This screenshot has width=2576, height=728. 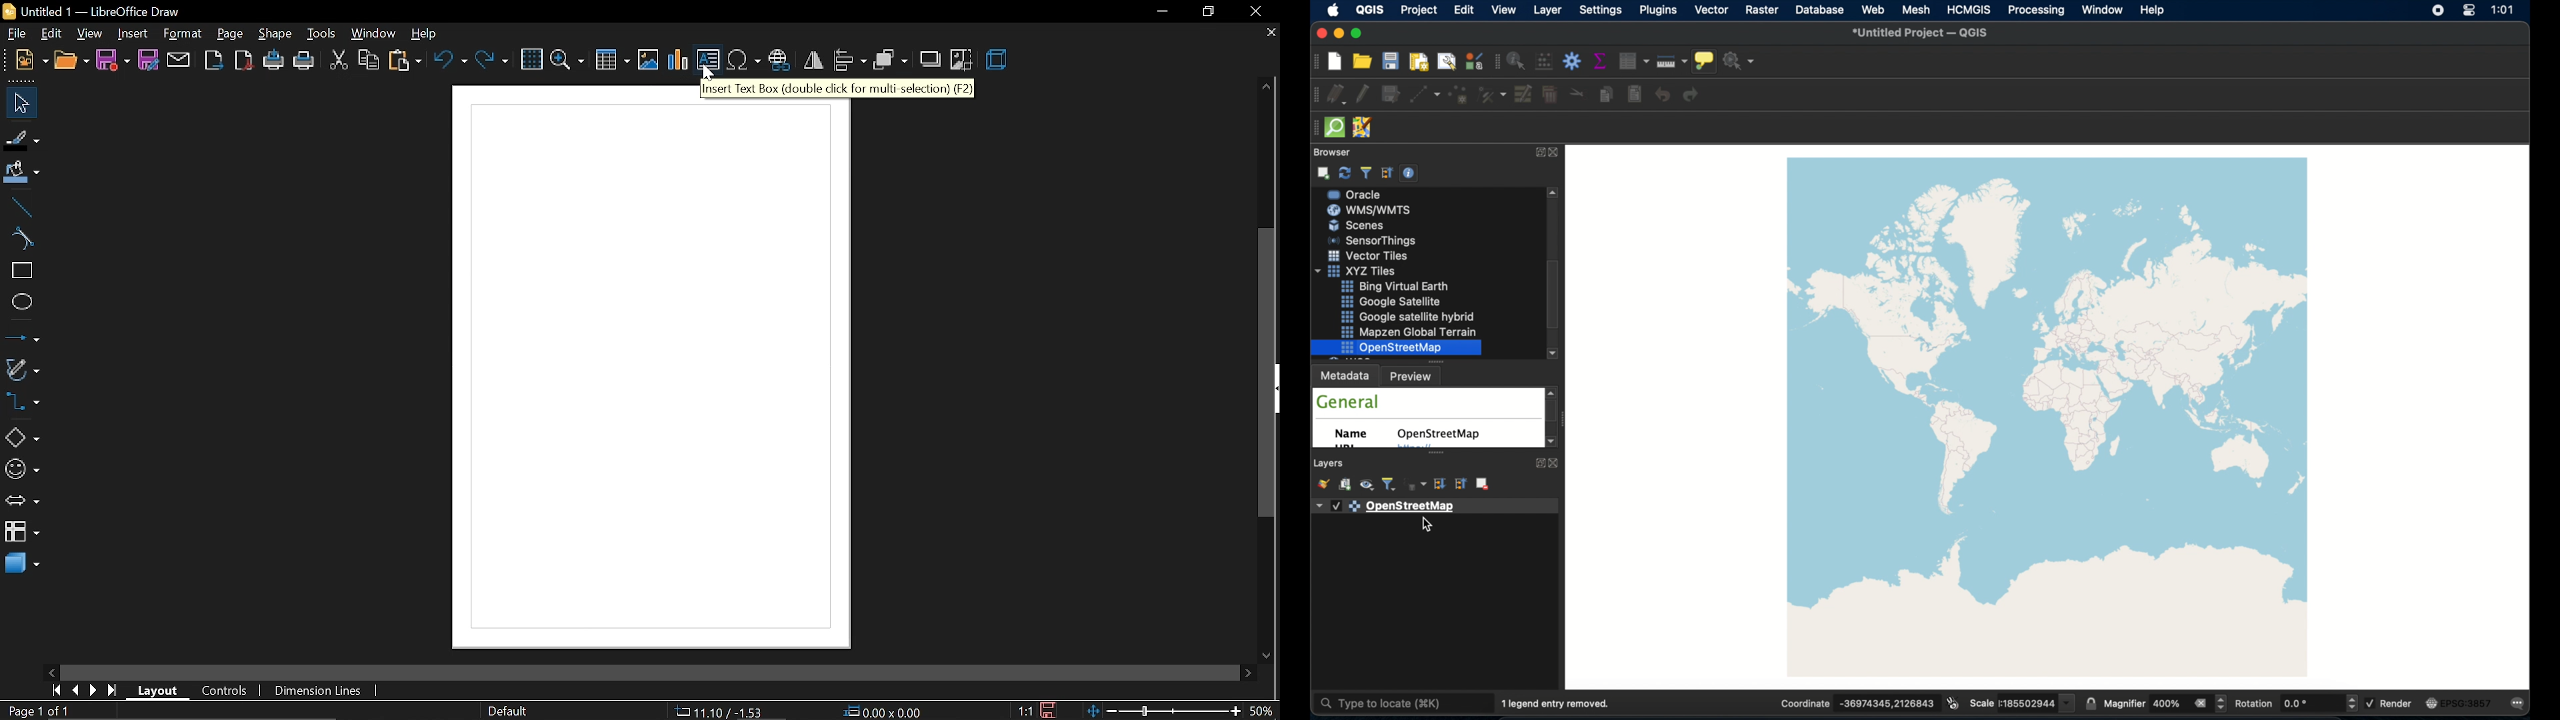 I want to click on controls, so click(x=224, y=691).